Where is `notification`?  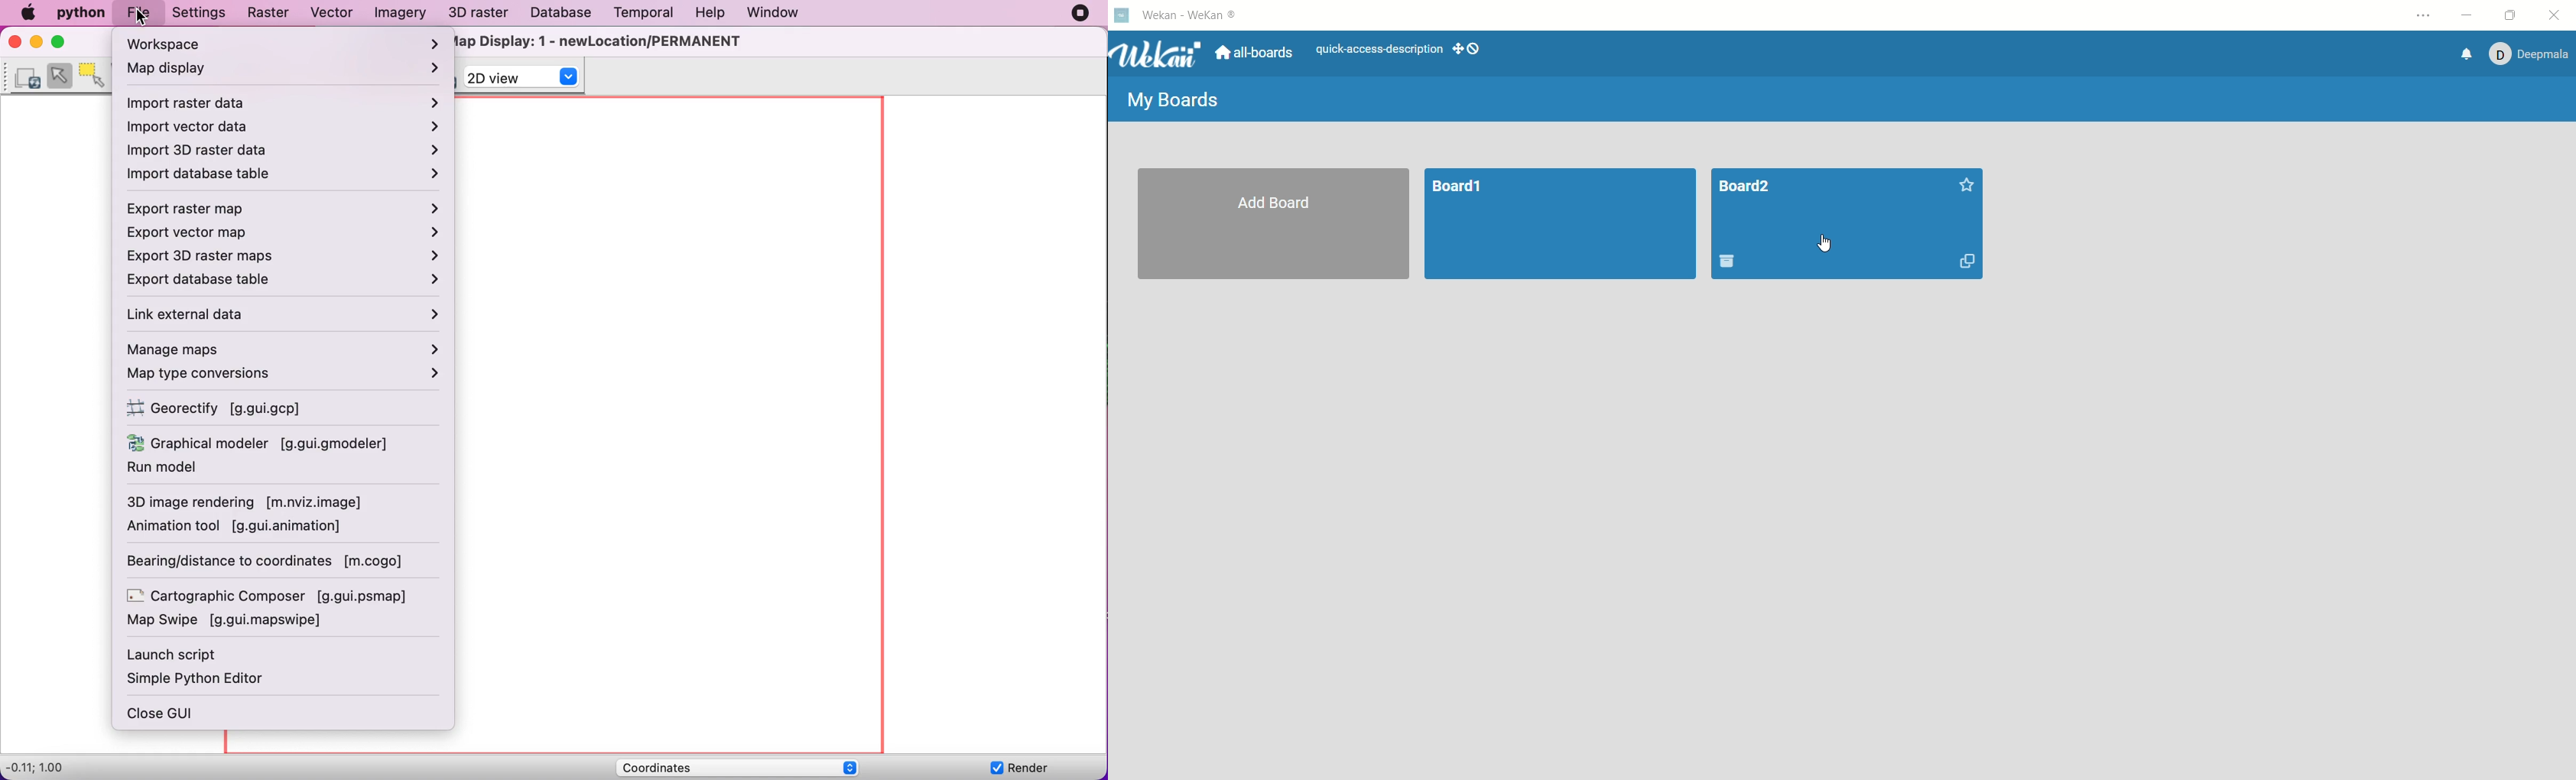 notification is located at coordinates (2463, 54).